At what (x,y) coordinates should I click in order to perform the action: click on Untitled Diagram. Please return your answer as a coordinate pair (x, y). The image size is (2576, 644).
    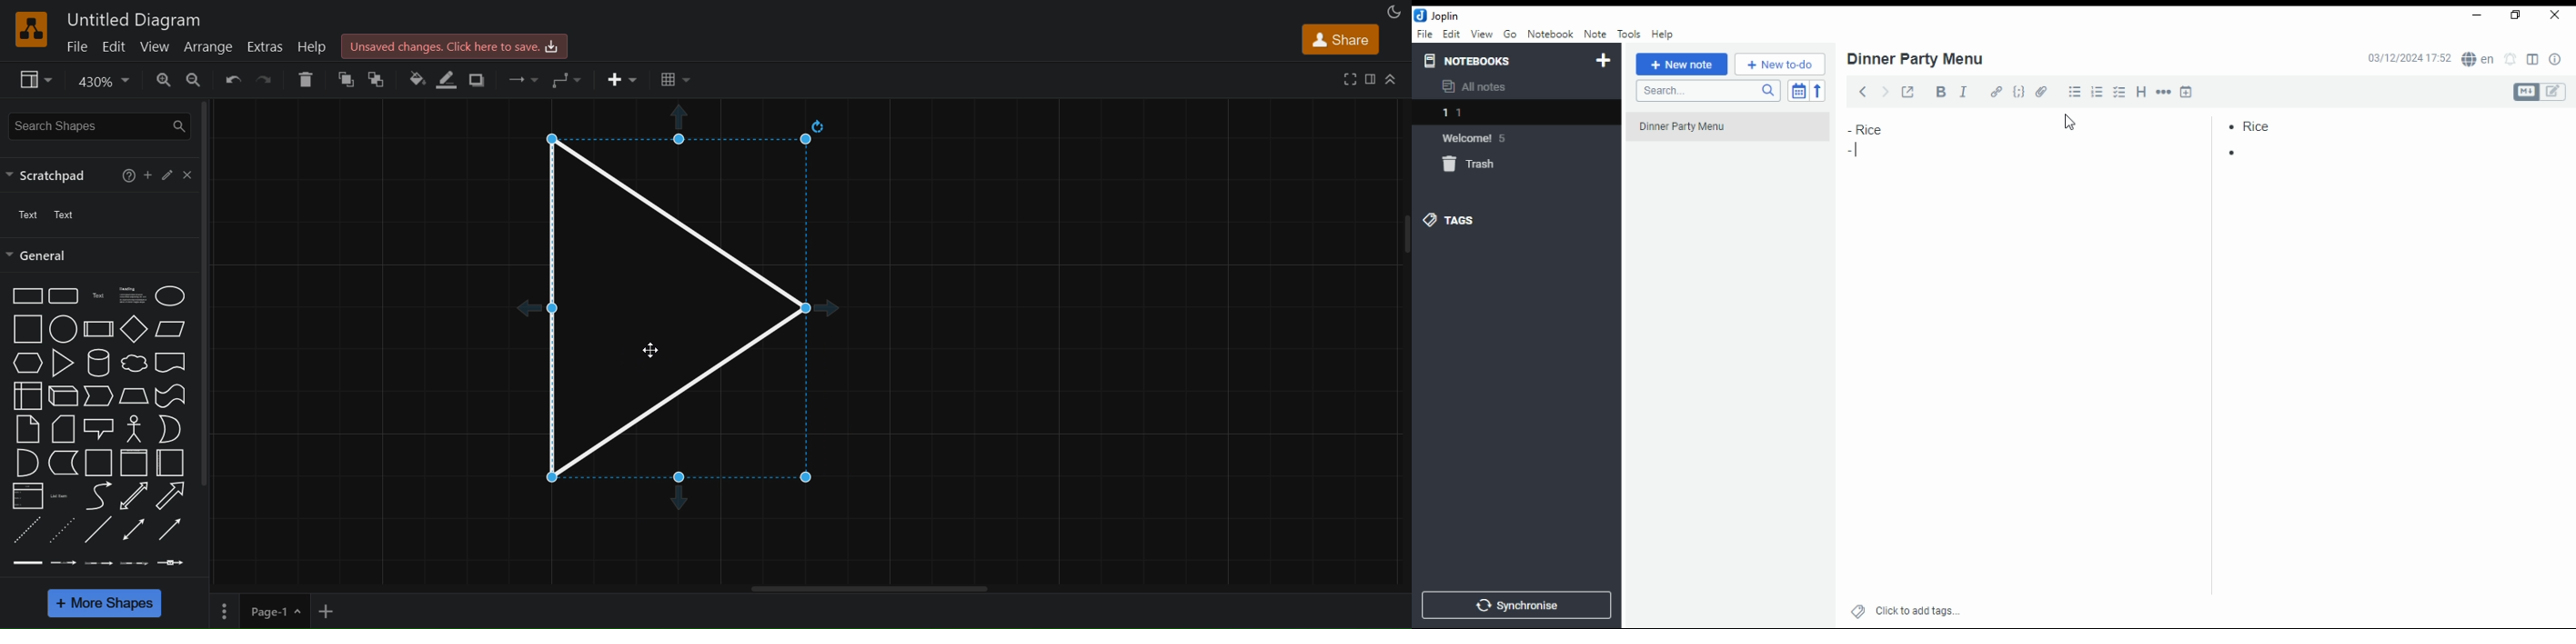
    Looking at the image, I should click on (133, 18).